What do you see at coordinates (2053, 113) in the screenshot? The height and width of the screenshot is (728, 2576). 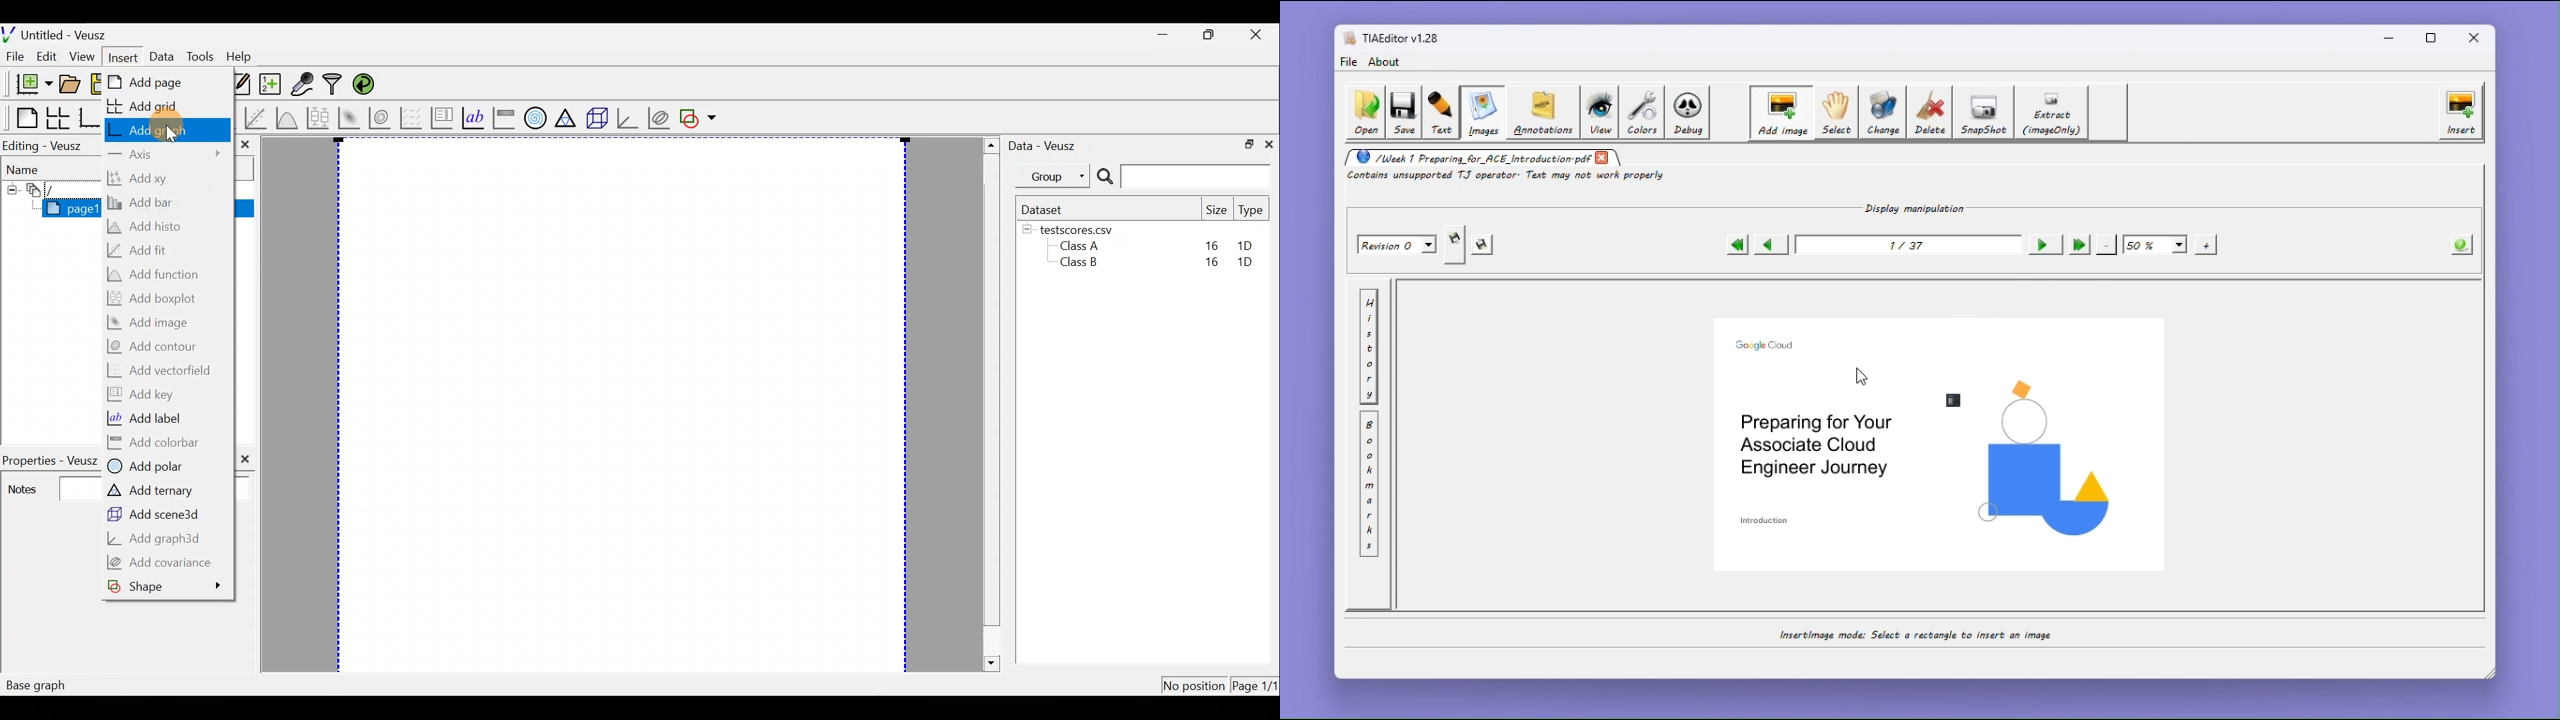 I see `Extract (image only)` at bounding box center [2053, 113].